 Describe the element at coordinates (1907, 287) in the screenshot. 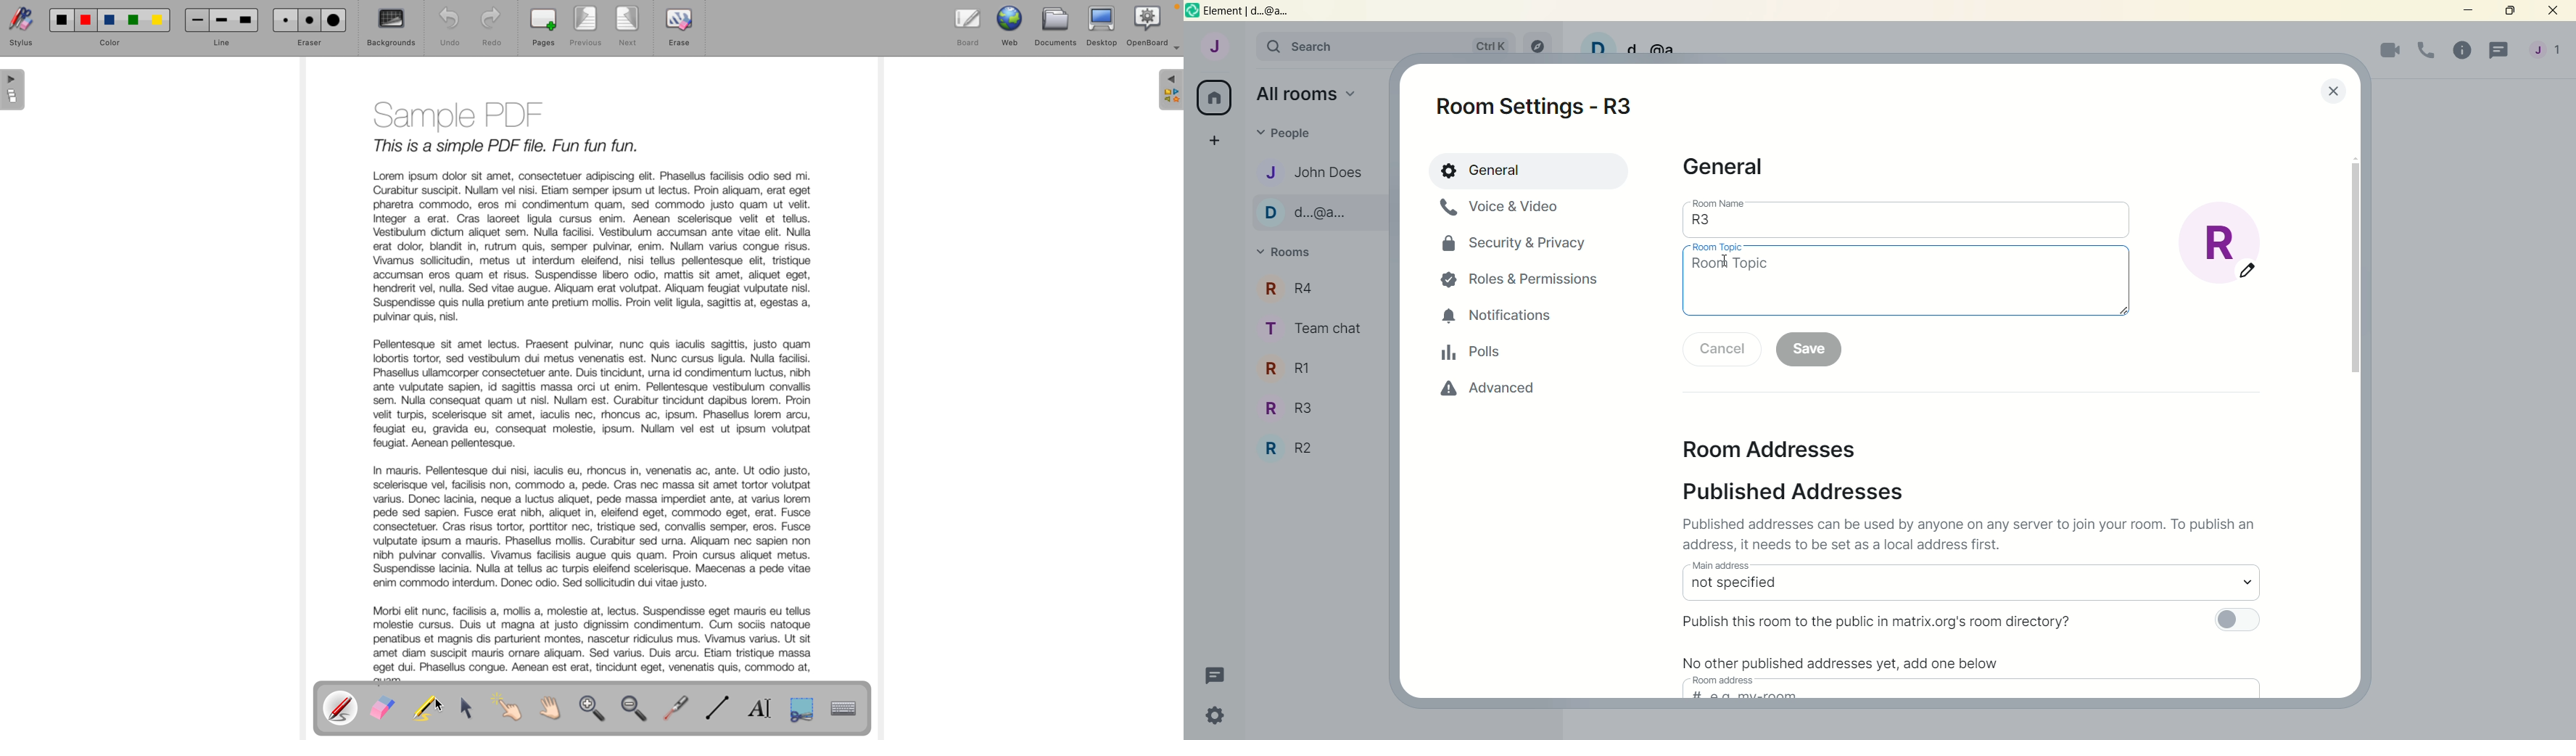

I see `room topic` at that location.